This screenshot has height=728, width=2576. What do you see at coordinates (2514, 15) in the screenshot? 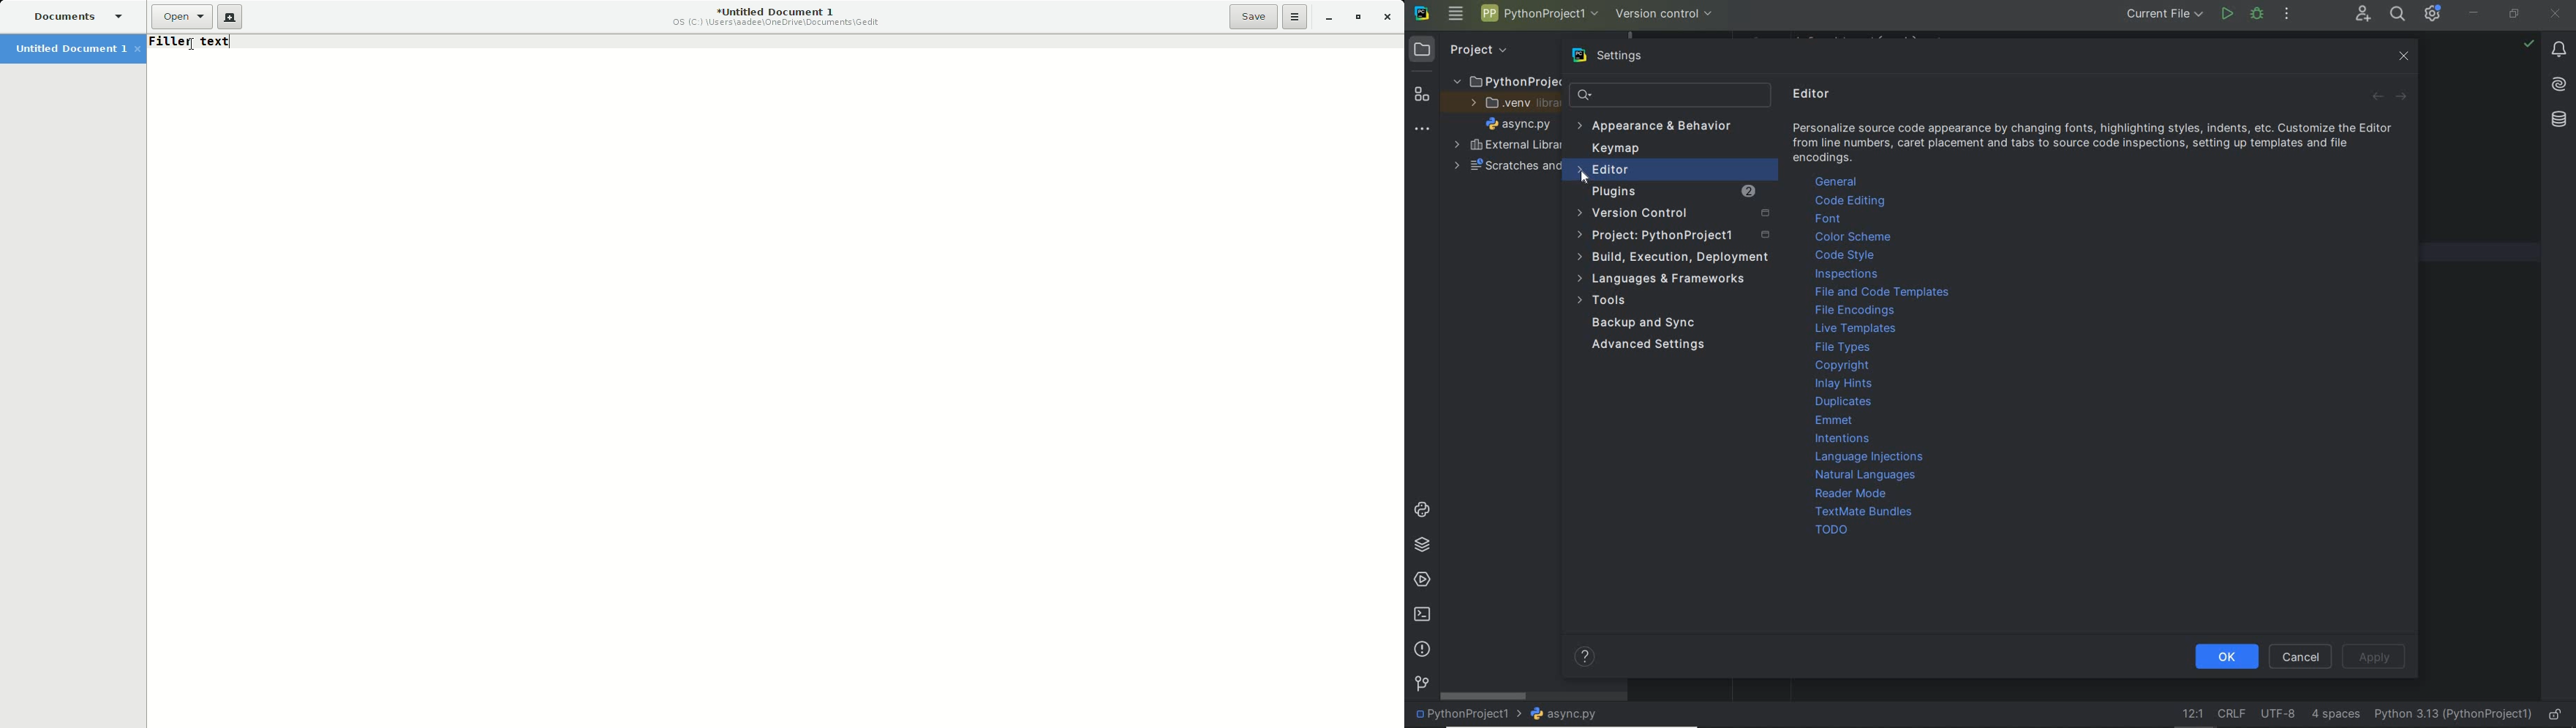
I see `RESTORE DOWN` at bounding box center [2514, 15].